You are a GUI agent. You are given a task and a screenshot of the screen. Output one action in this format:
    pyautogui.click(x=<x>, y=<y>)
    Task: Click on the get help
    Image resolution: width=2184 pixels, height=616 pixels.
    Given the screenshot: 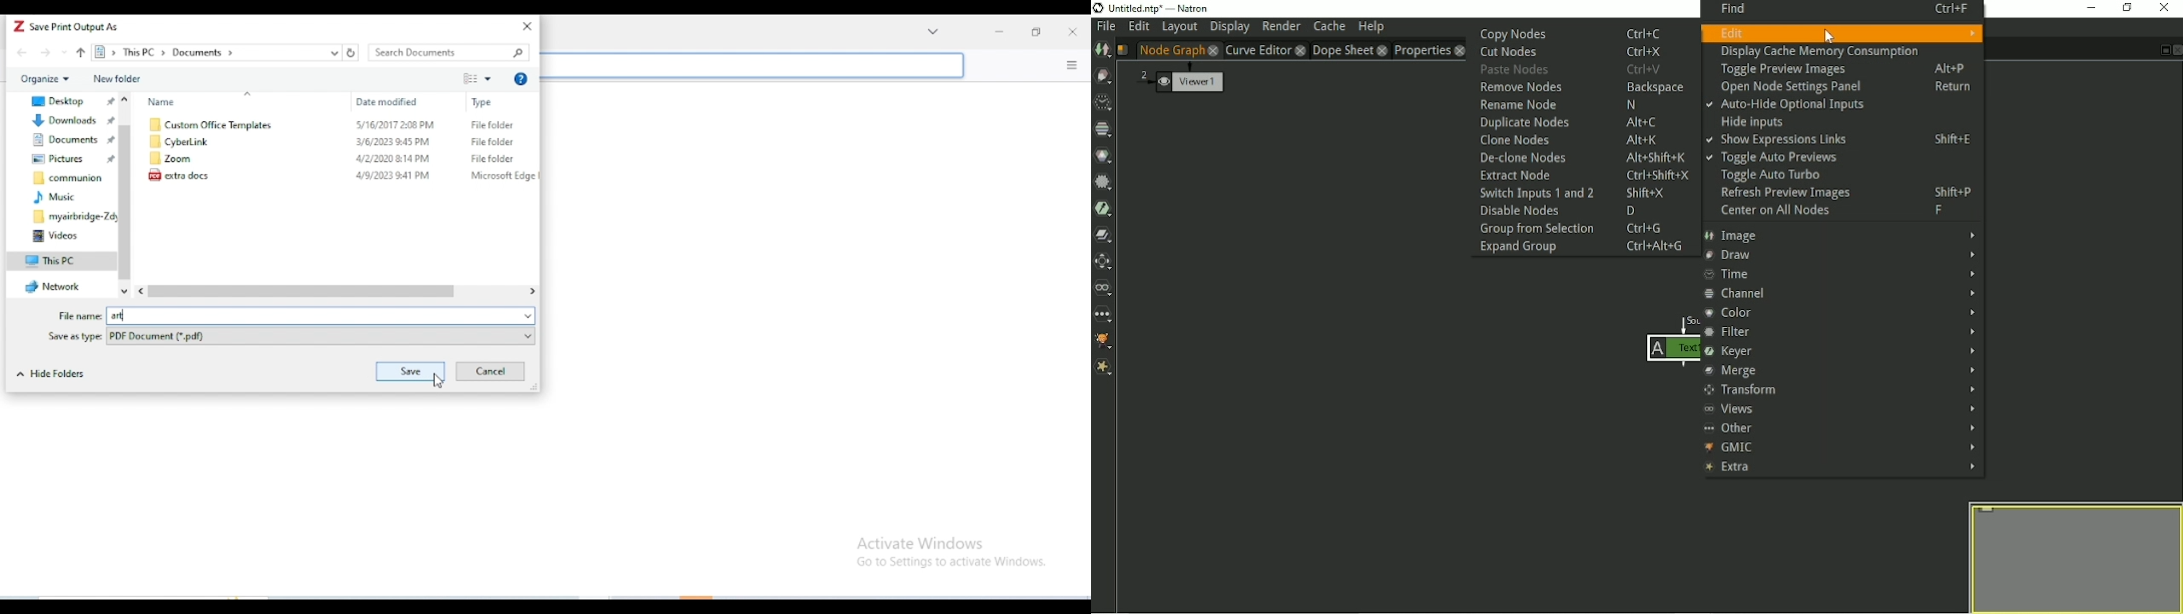 What is the action you would take?
    pyautogui.click(x=521, y=79)
    